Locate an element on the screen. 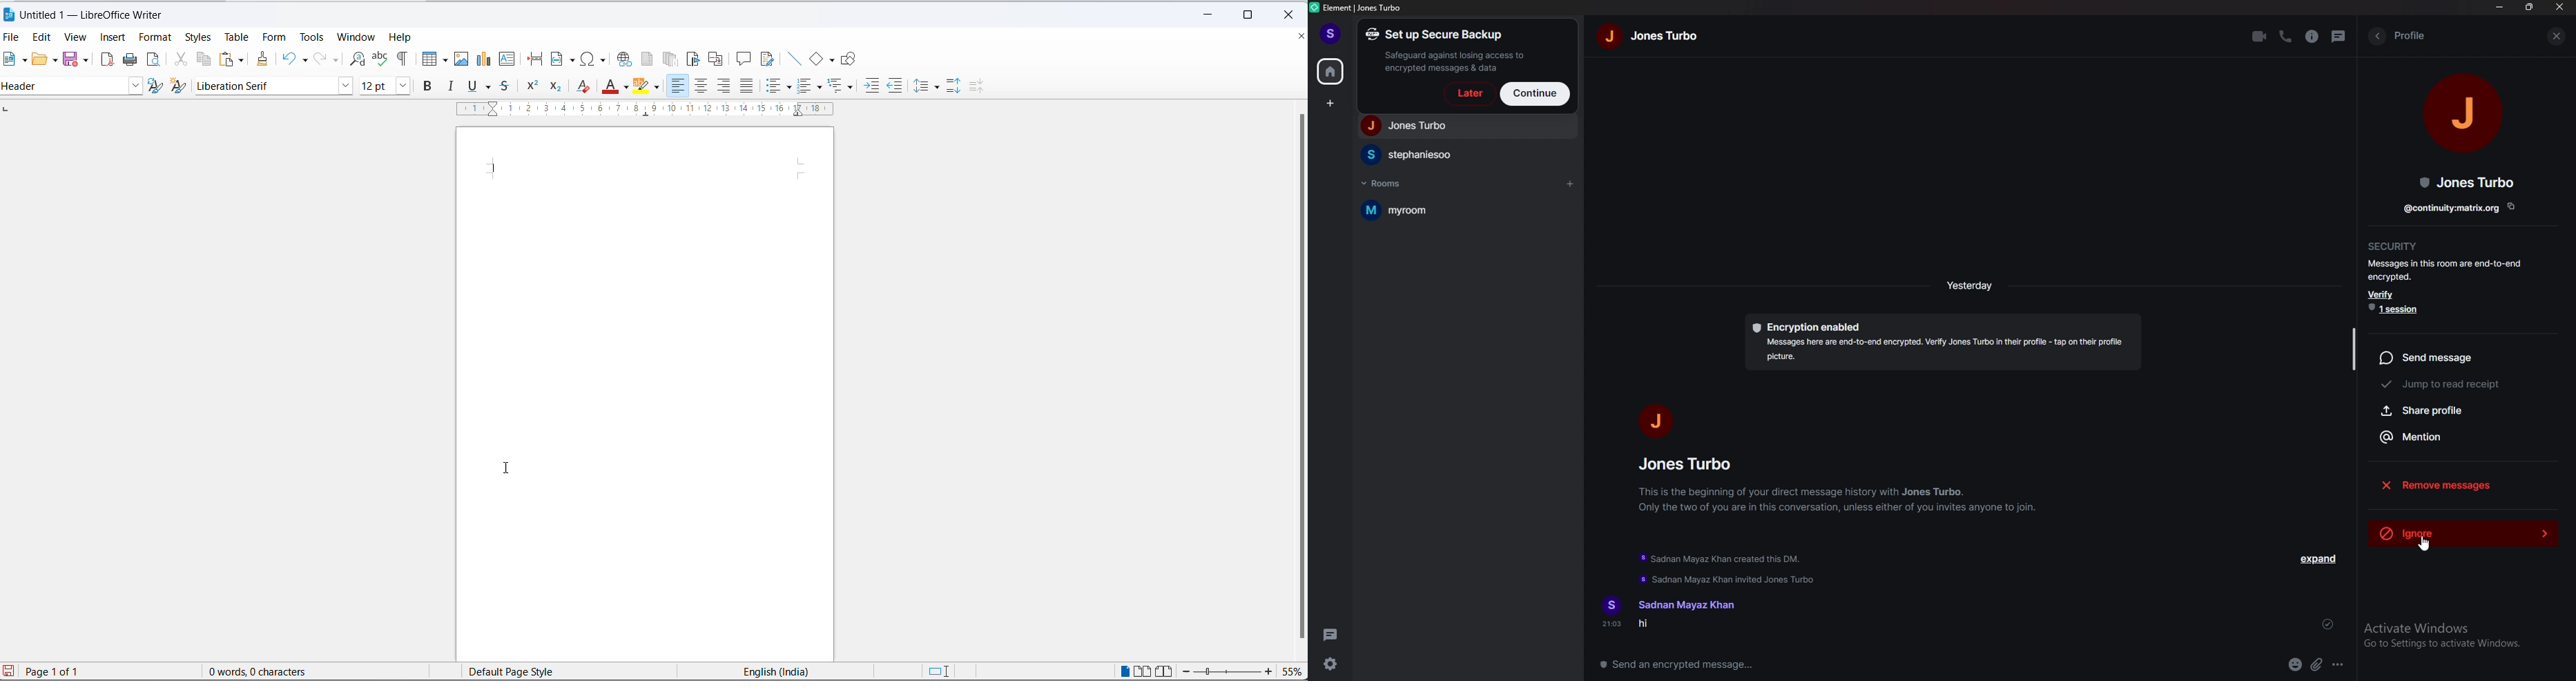  insert table is located at coordinates (426, 59).